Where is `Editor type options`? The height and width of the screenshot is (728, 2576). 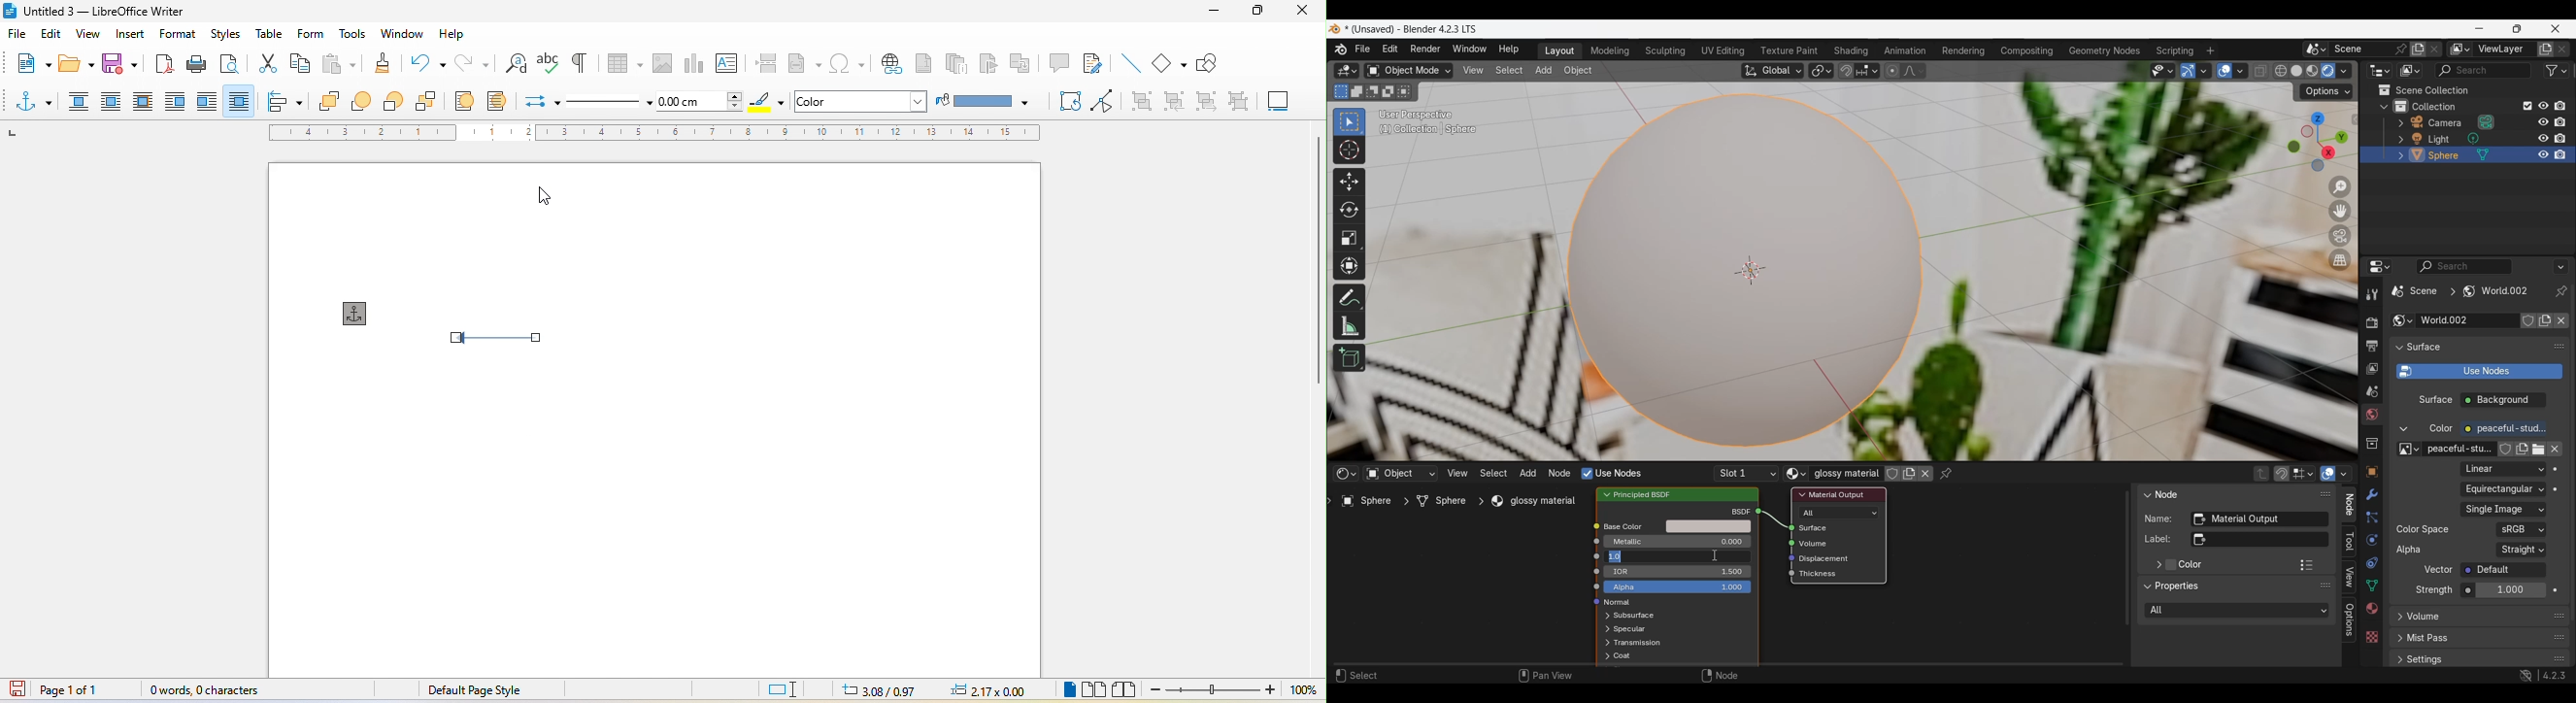 Editor type options is located at coordinates (2380, 266).